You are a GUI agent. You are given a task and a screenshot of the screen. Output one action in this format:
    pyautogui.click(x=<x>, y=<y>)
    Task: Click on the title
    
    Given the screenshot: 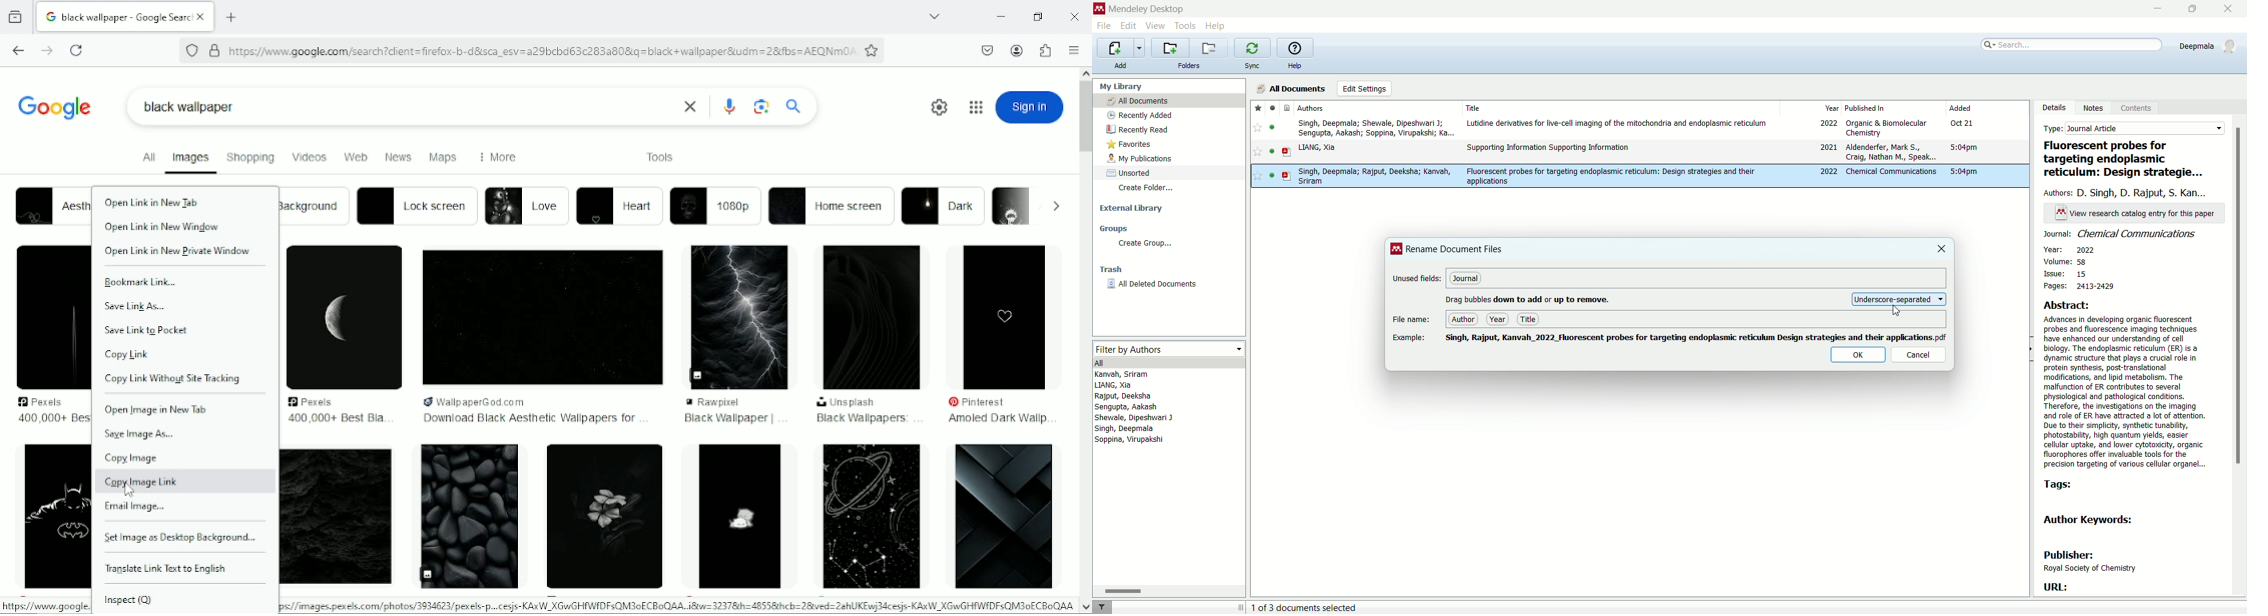 What is the action you would take?
    pyautogui.click(x=2127, y=160)
    